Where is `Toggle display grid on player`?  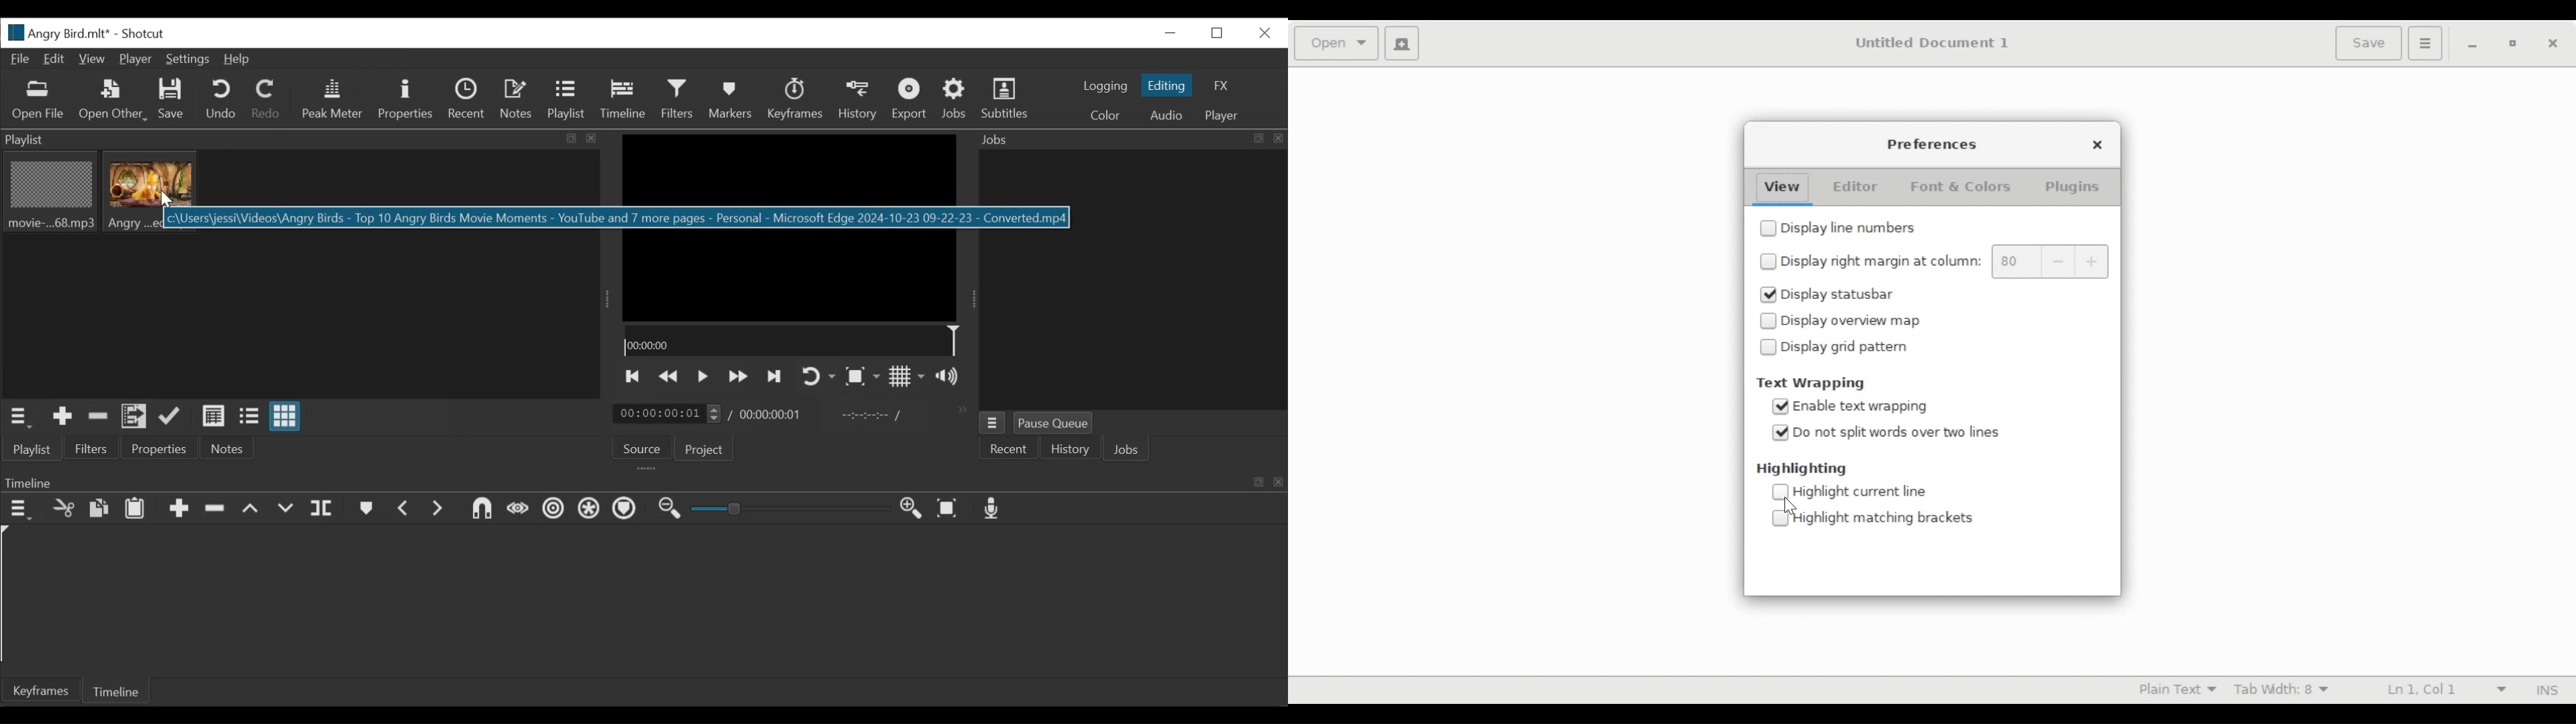
Toggle display grid on player is located at coordinates (908, 377).